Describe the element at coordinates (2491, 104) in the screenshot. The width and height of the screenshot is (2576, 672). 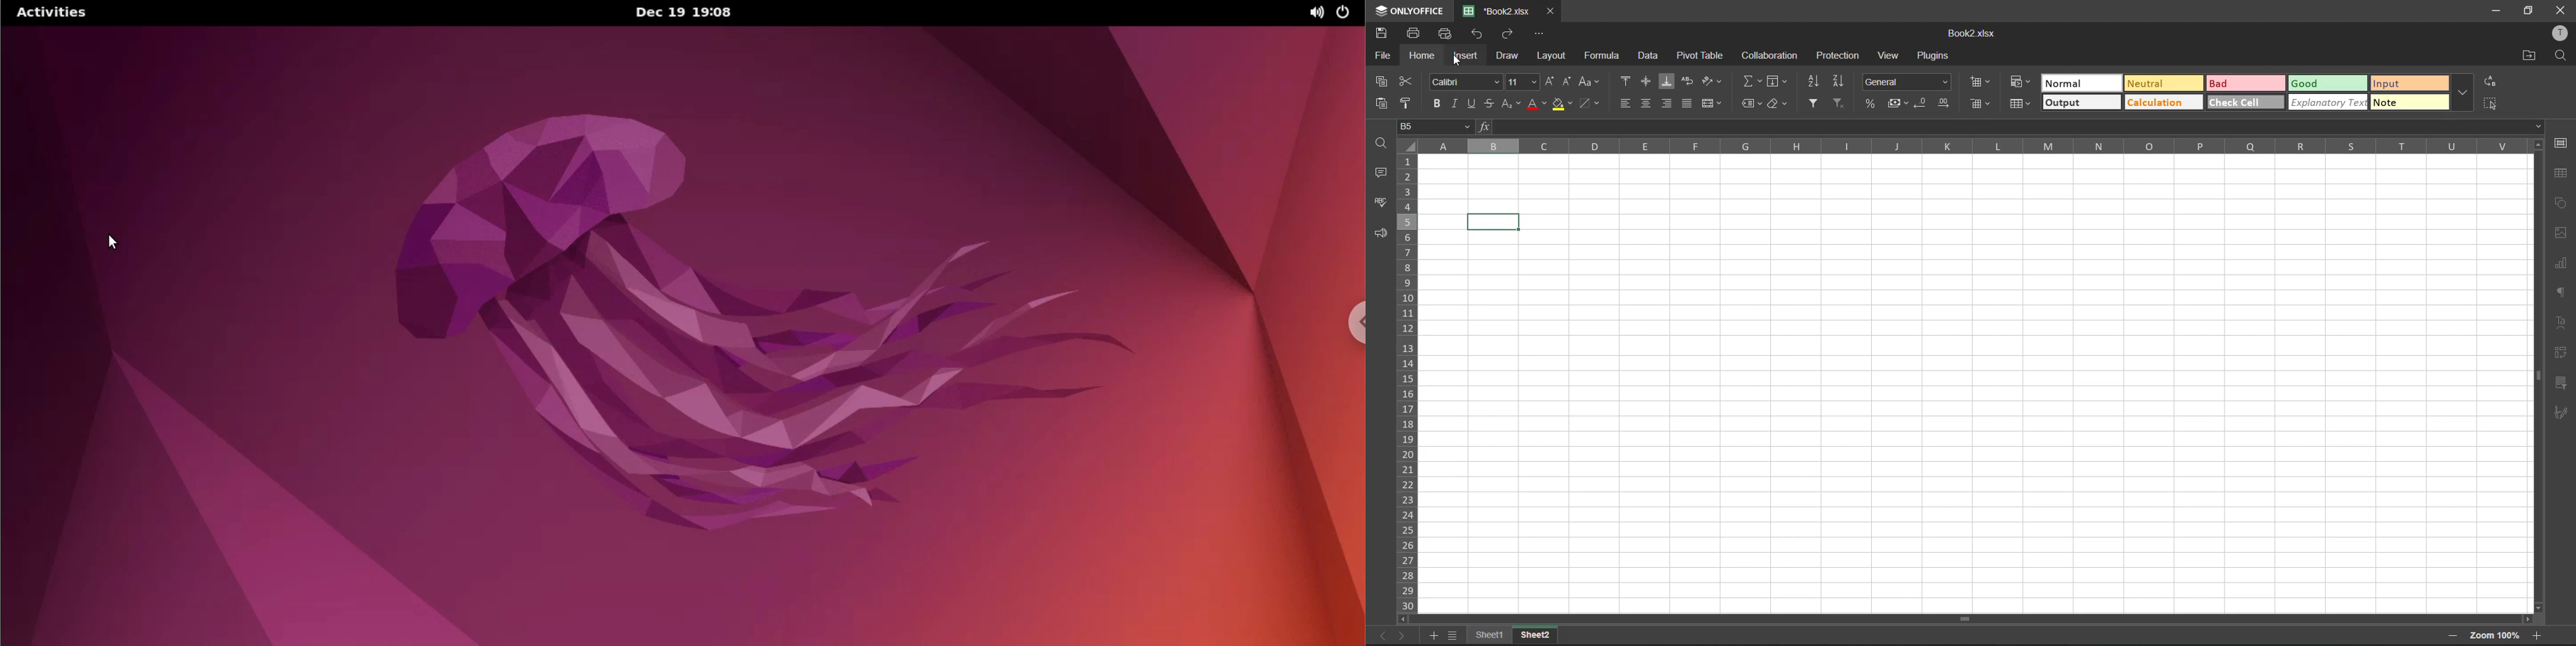
I see `select all` at that location.